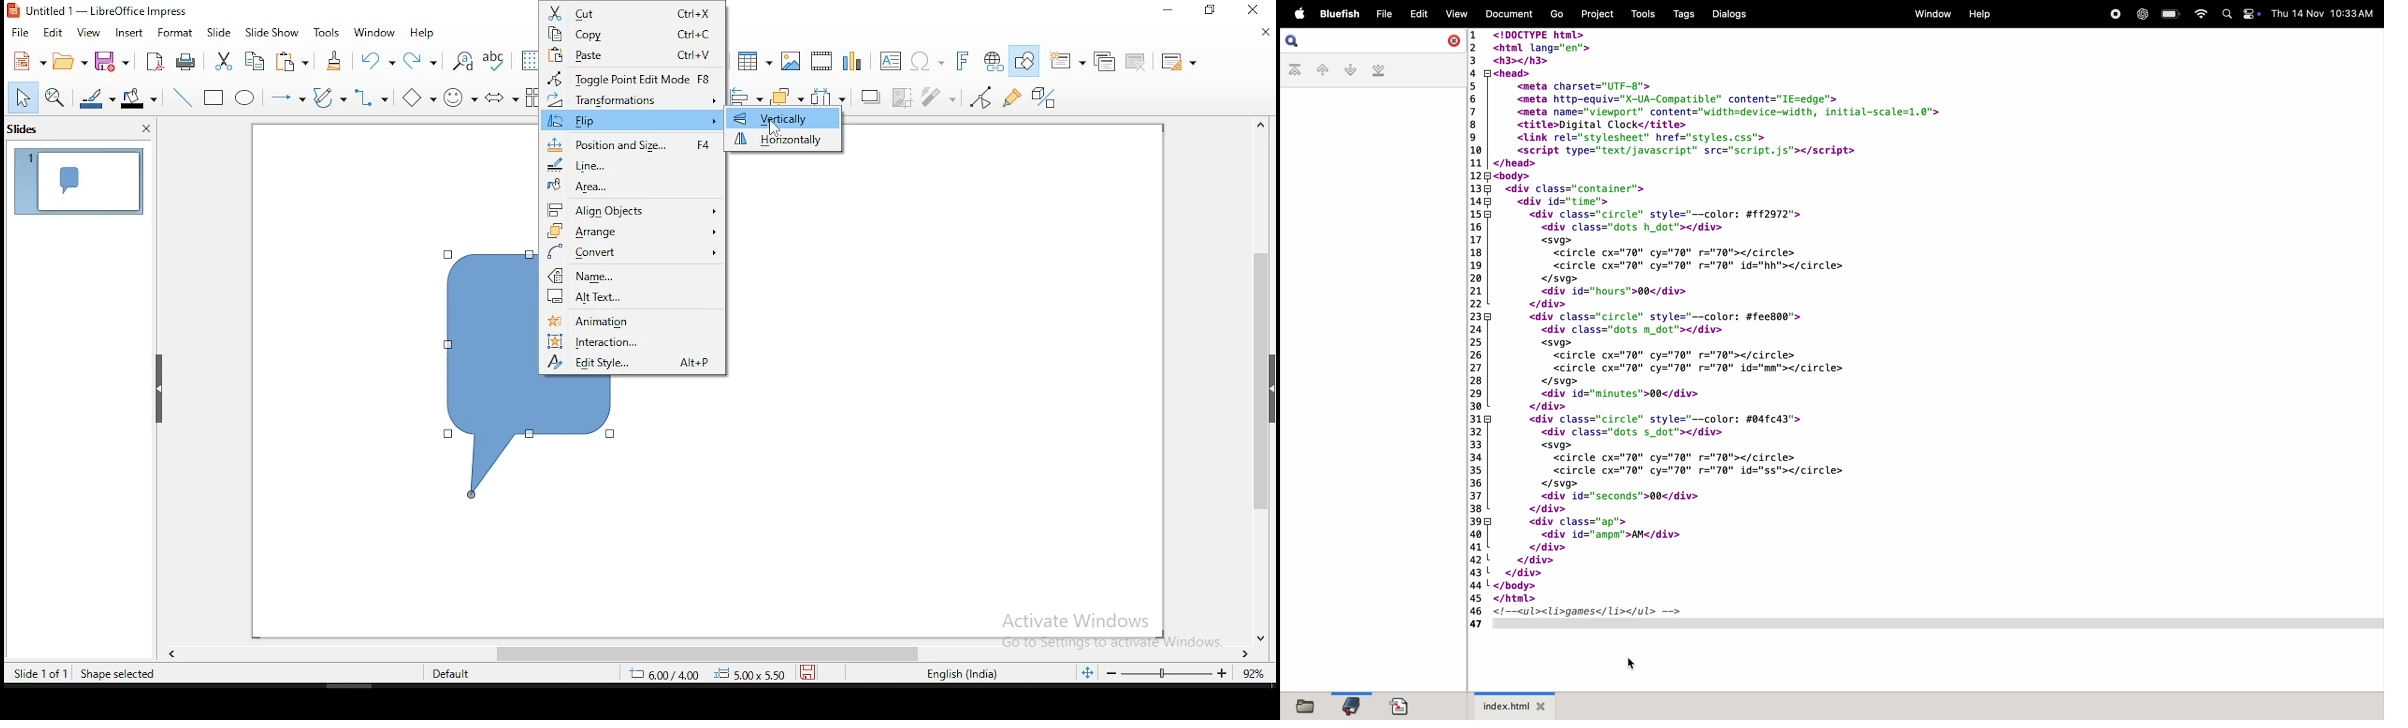  What do you see at coordinates (1384, 14) in the screenshot?
I see `File` at bounding box center [1384, 14].